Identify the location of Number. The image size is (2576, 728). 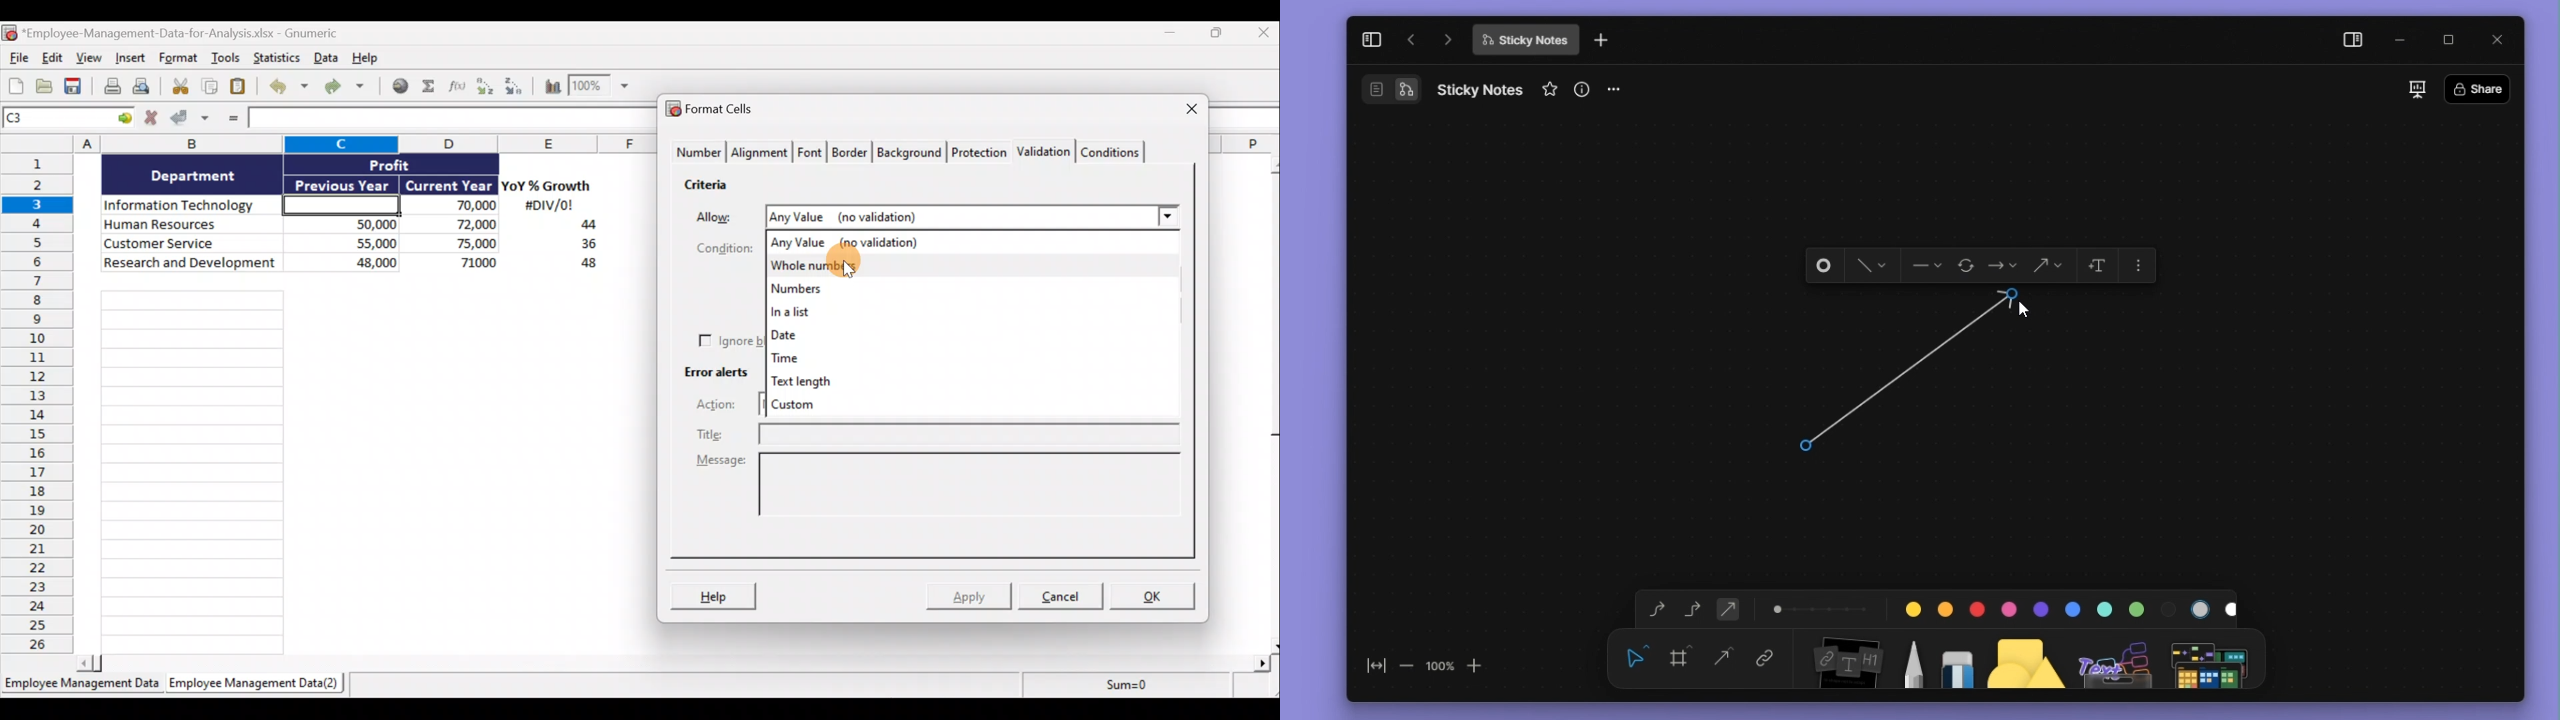
(697, 153).